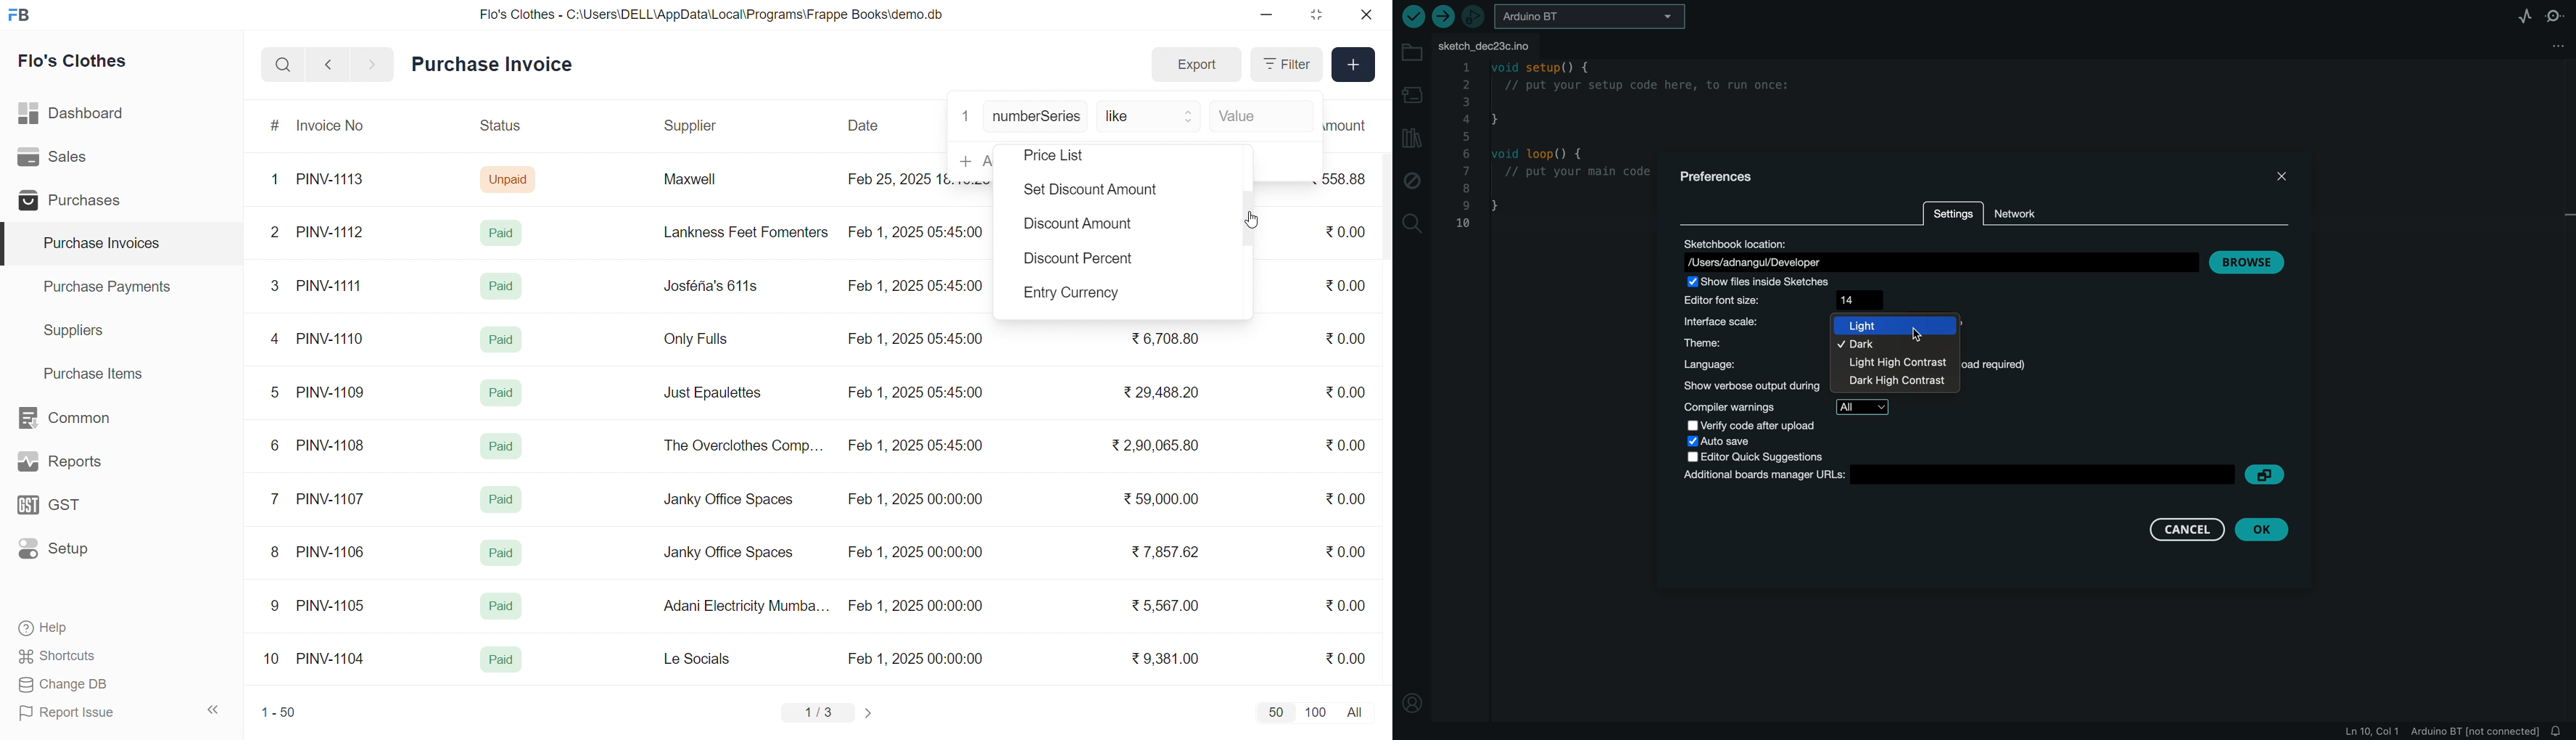 The image size is (2576, 756). What do you see at coordinates (1167, 552) in the screenshot?
I see `₹ 7,857.62` at bounding box center [1167, 552].